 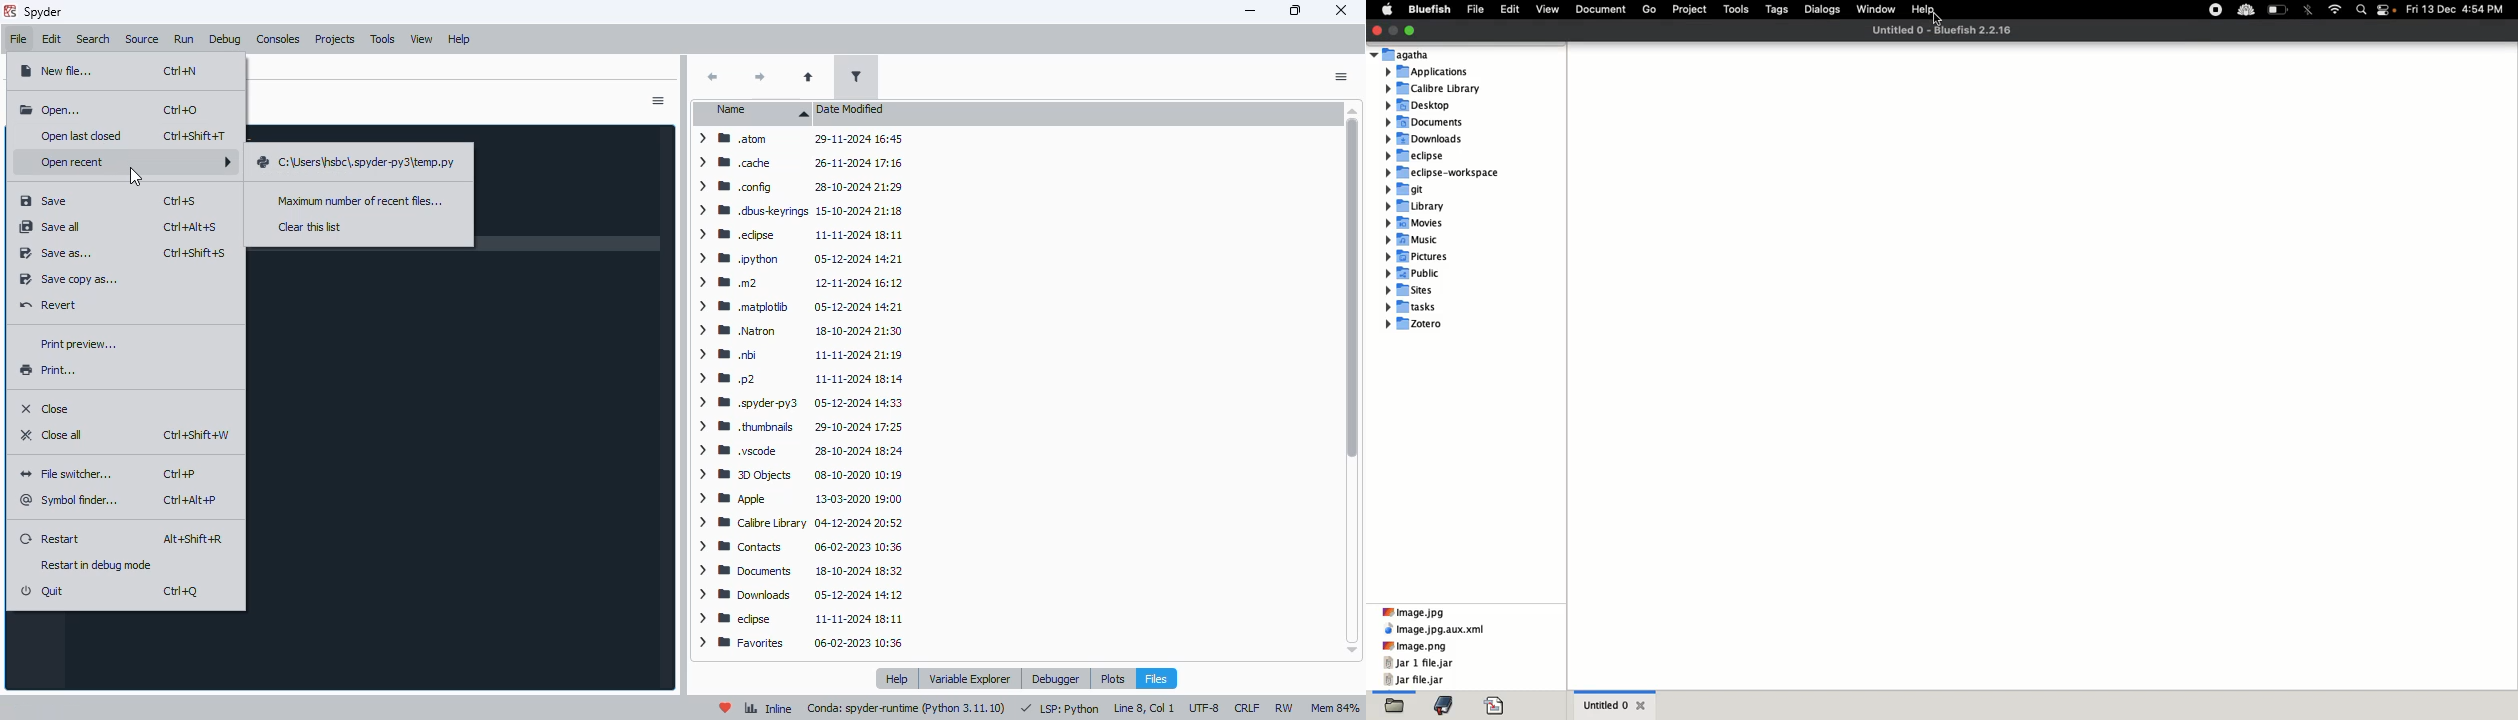 What do you see at coordinates (55, 254) in the screenshot?
I see `save as` at bounding box center [55, 254].